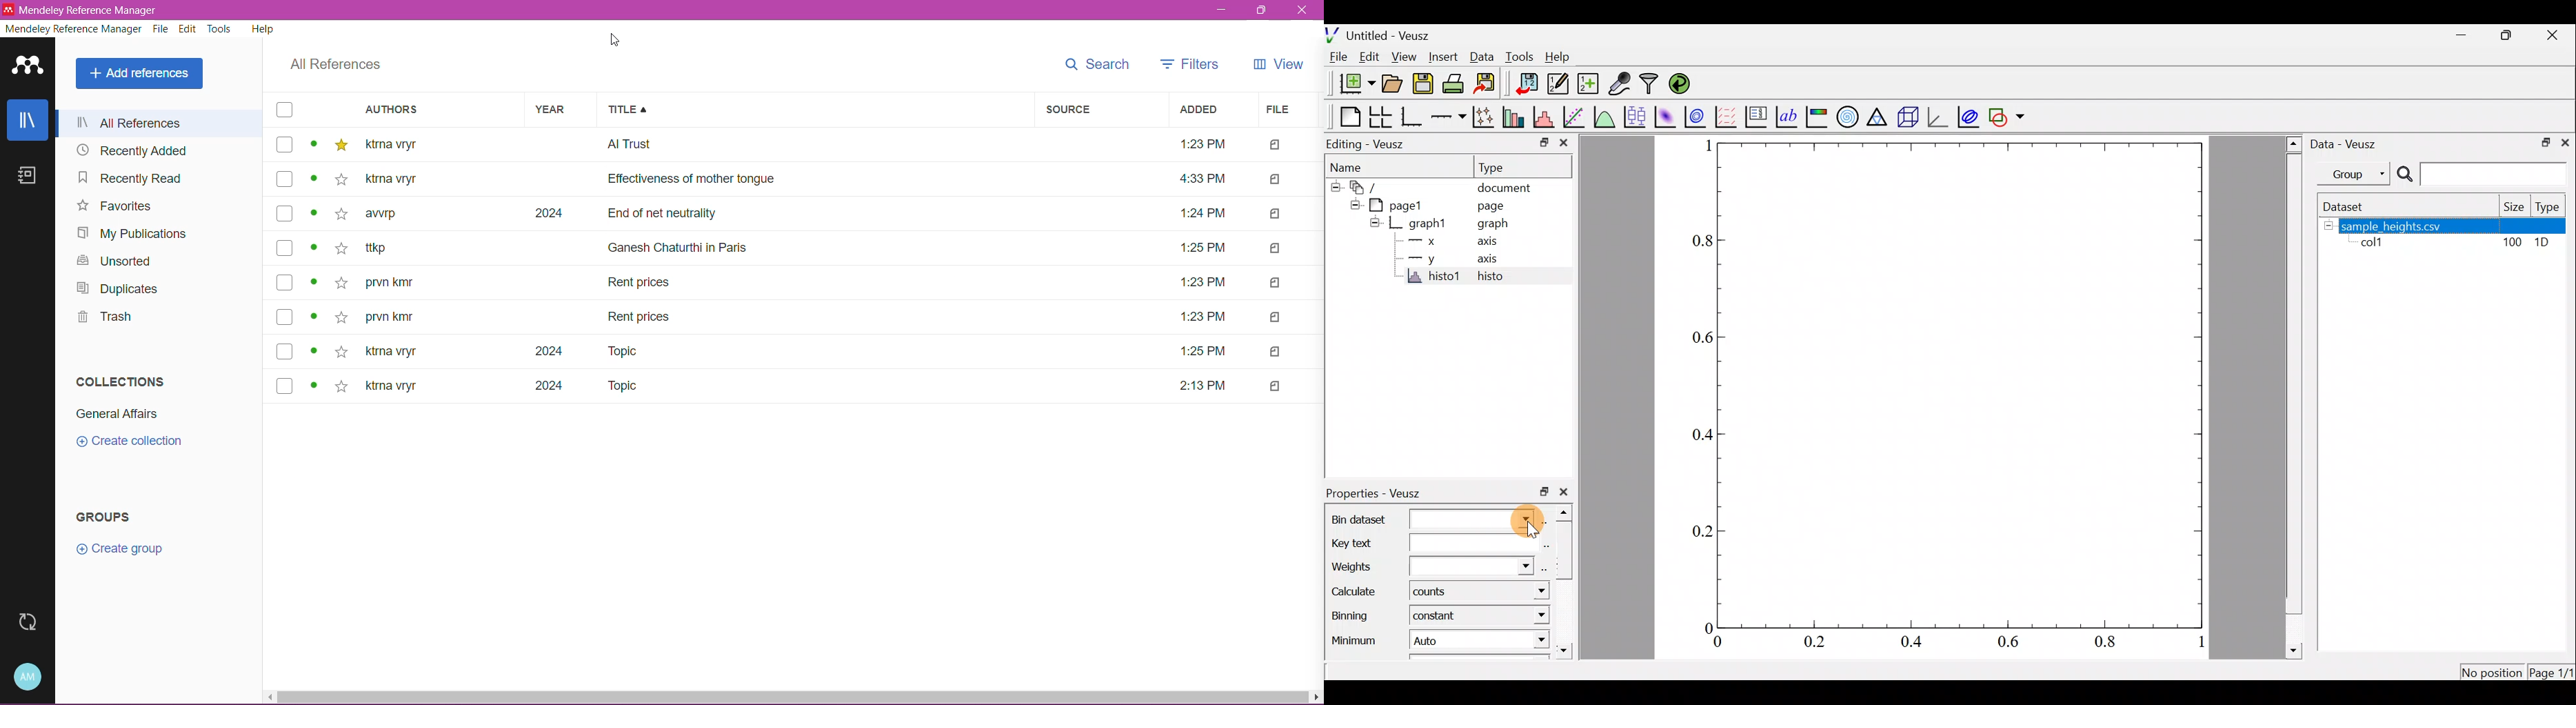  Describe the element at coordinates (818, 110) in the screenshot. I see `Title` at that location.